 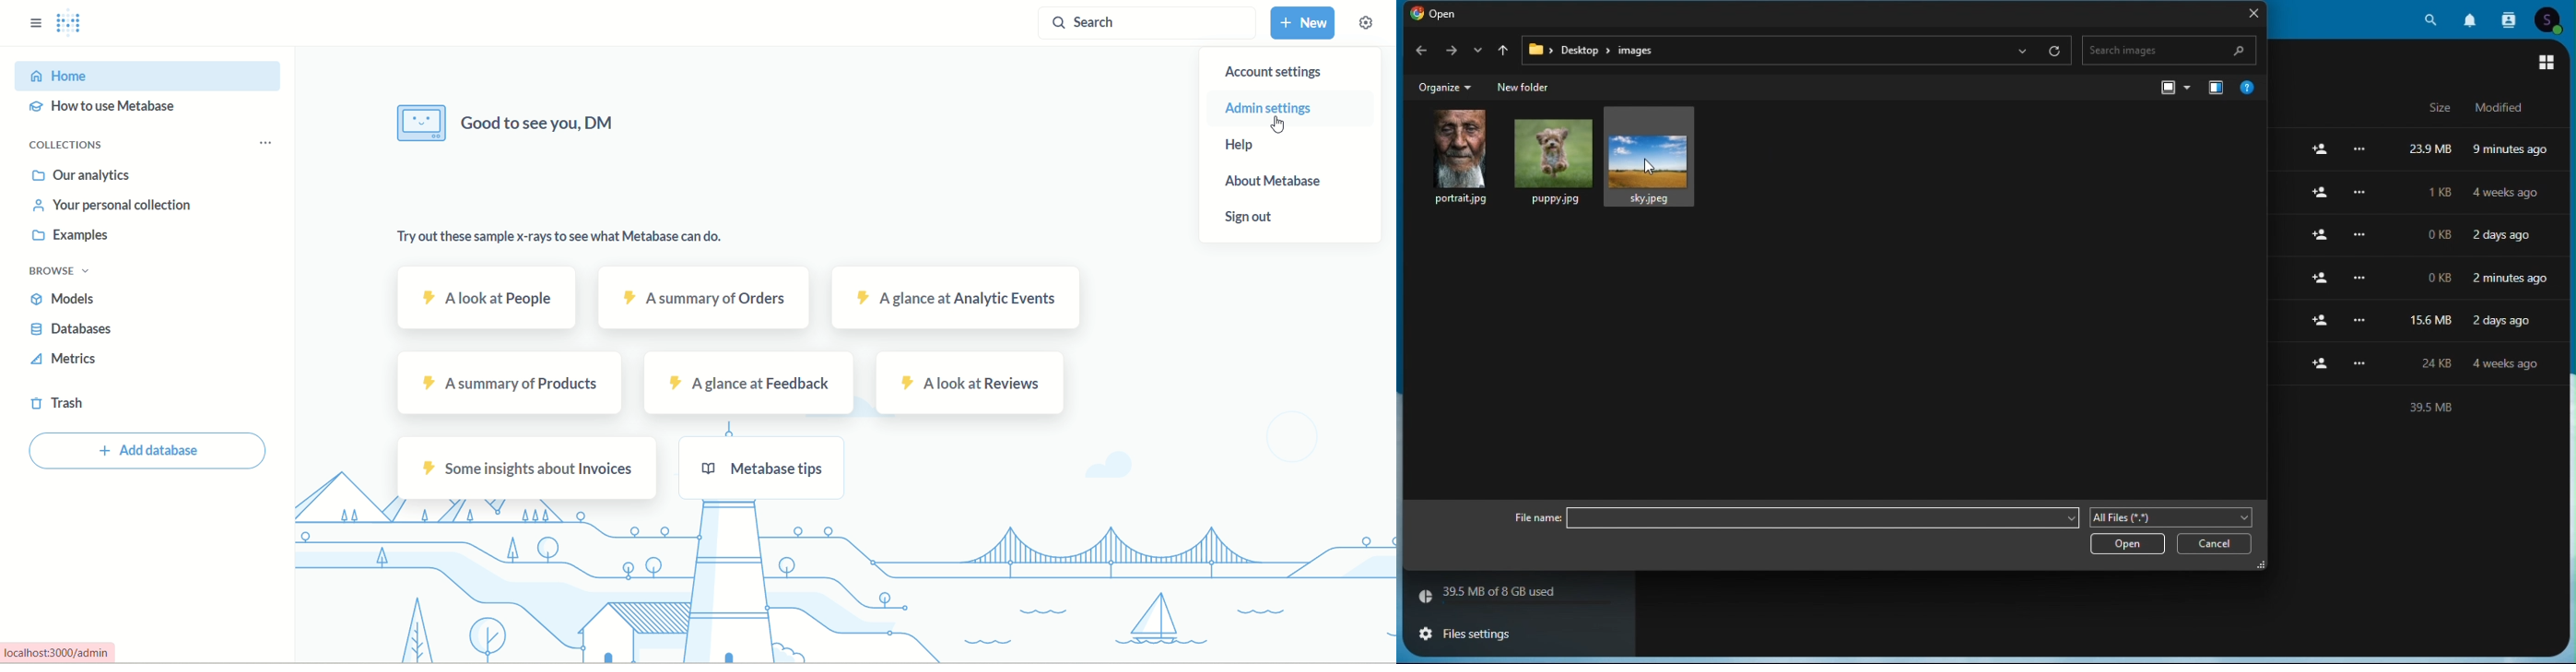 I want to click on cursor, so click(x=1653, y=167).